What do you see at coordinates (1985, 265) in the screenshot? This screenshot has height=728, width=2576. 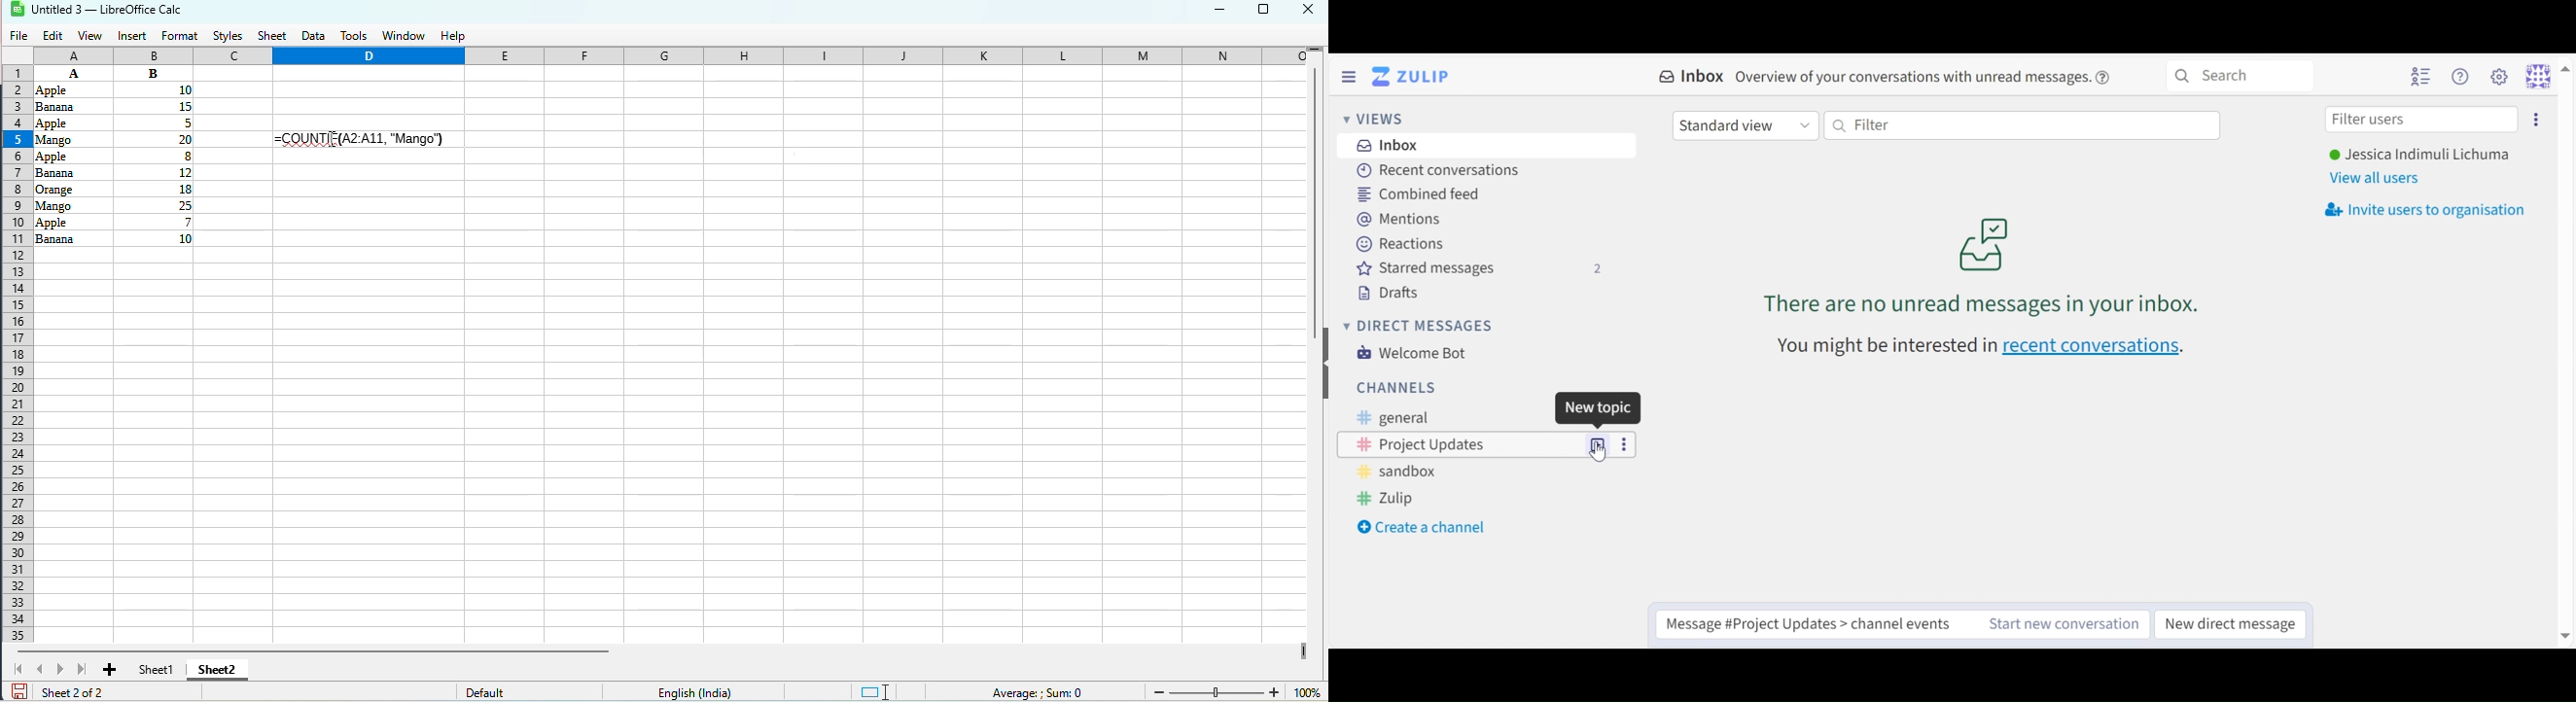 I see `no unread messages` at bounding box center [1985, 265].